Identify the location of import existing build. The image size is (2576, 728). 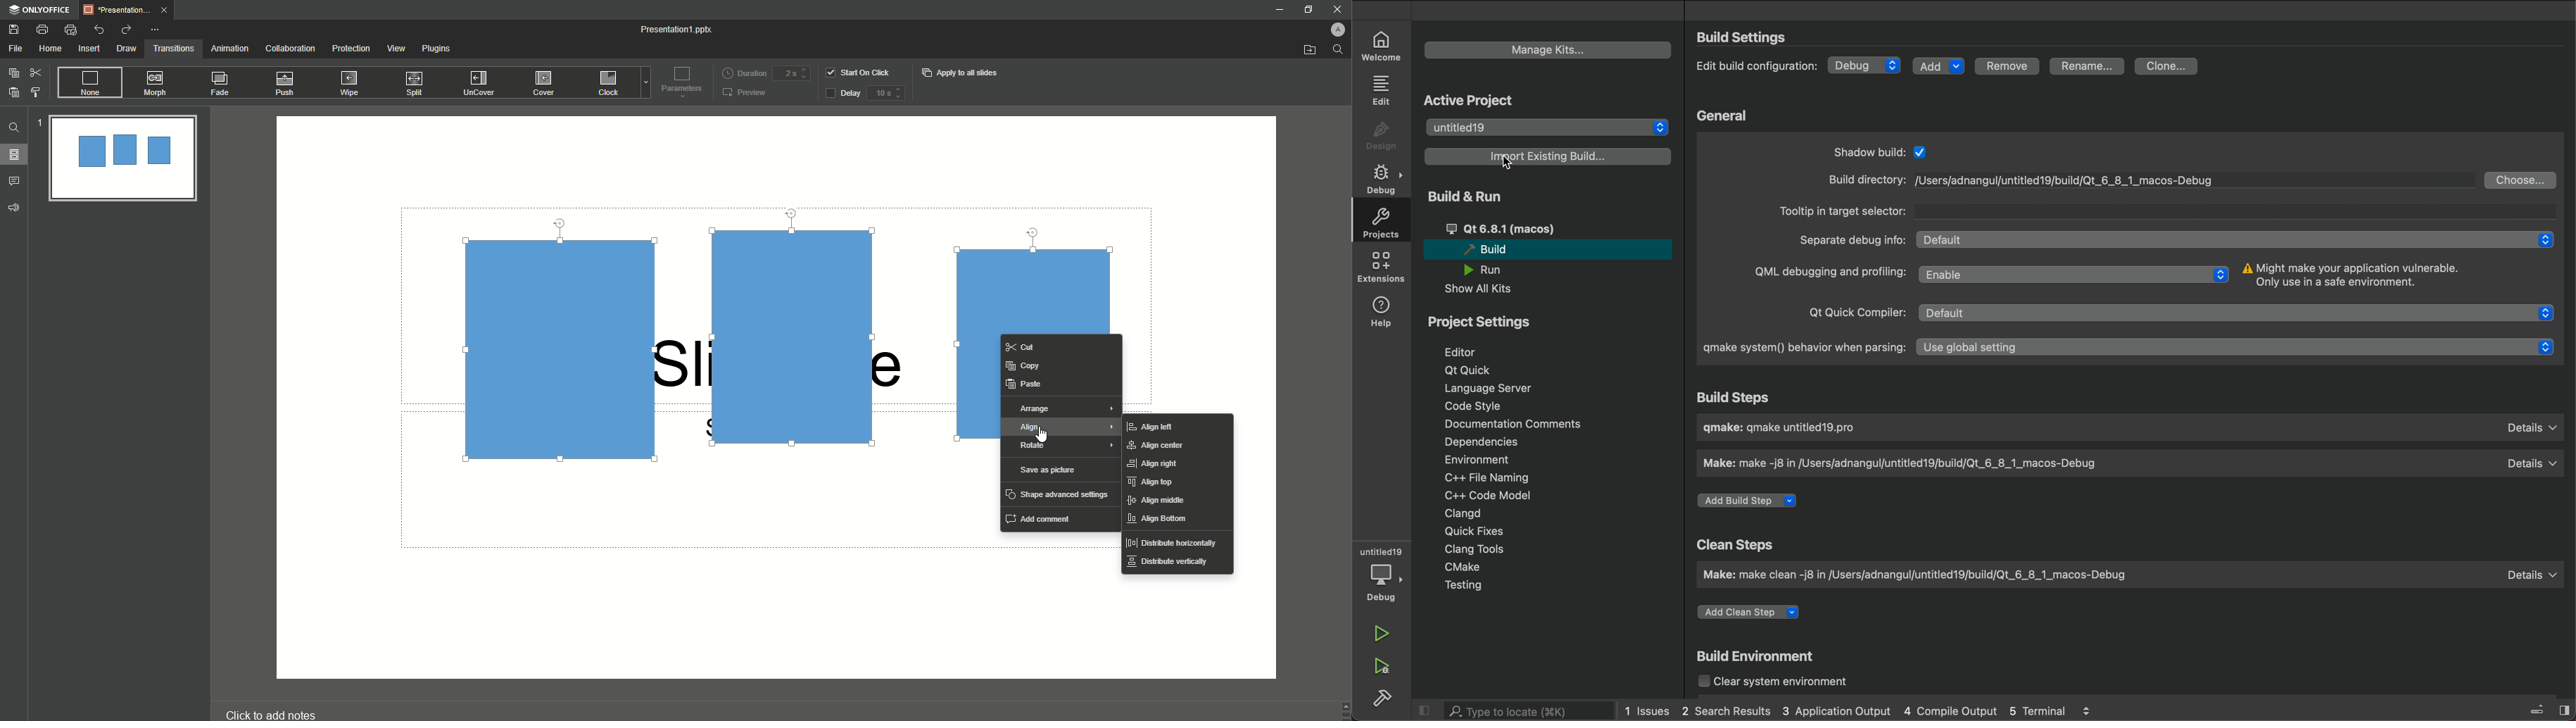
(1547, 156).